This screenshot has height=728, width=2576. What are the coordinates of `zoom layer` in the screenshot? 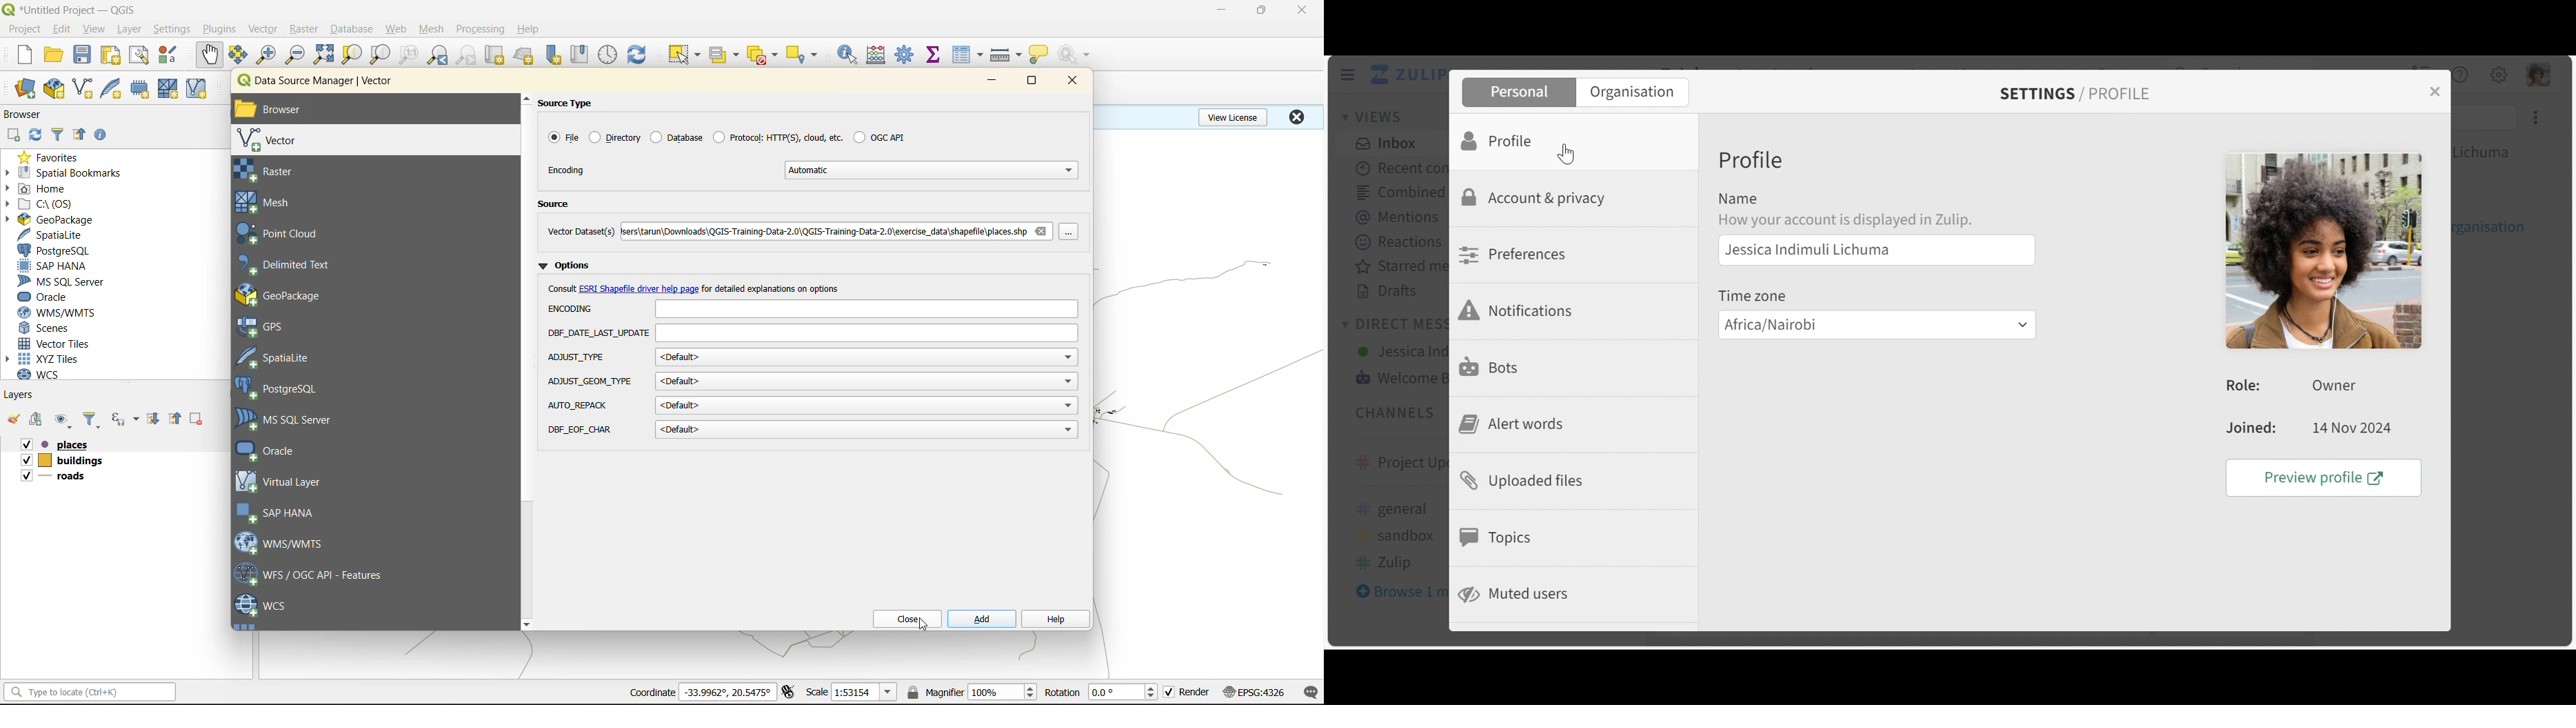 It's located at (381, 57).